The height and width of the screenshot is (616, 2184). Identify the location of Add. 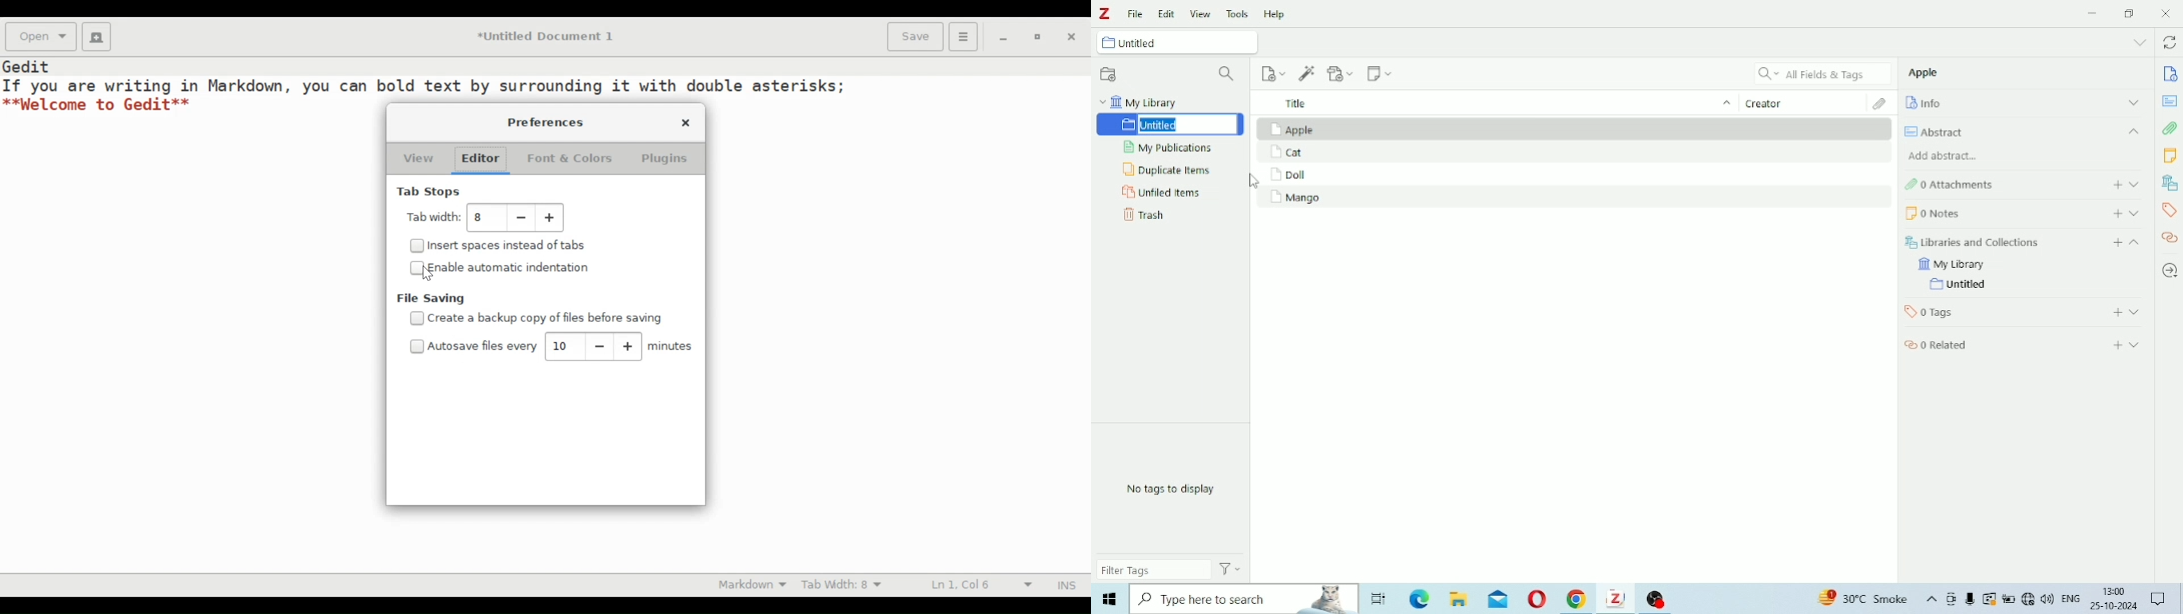
(2118, 345).